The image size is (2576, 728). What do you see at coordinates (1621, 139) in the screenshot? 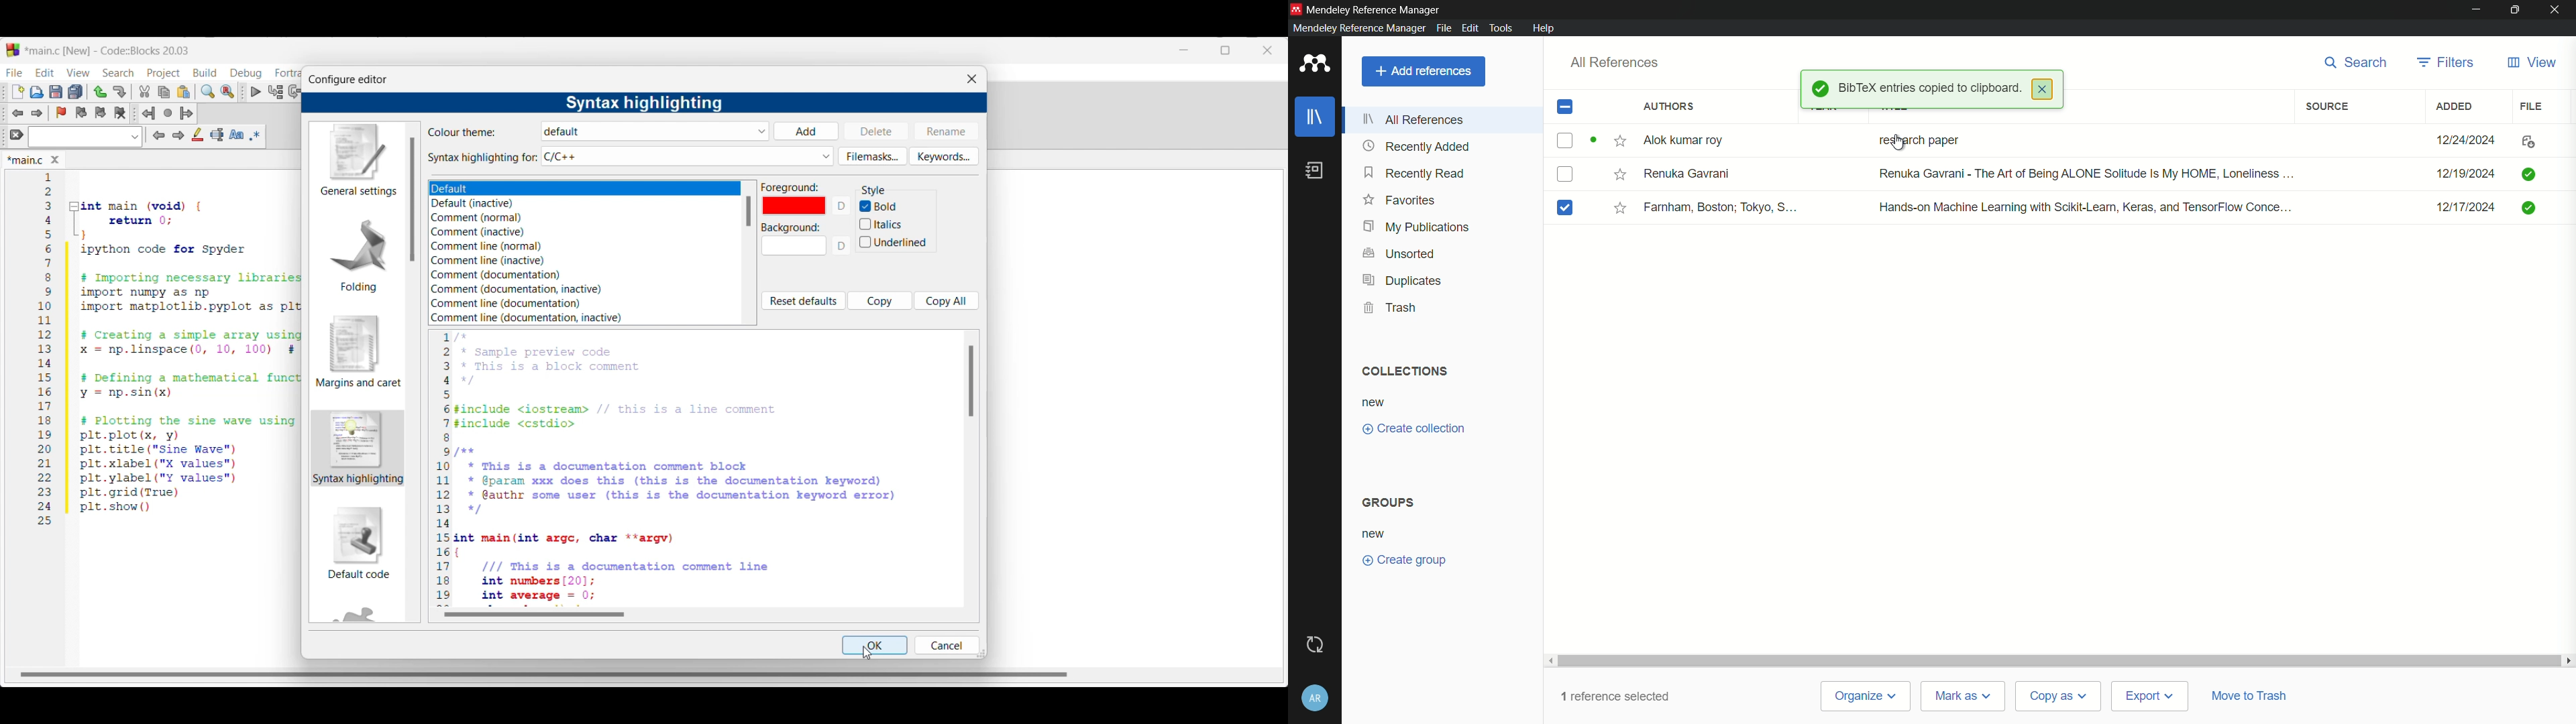
I see `Mark it star` at bounding box center [1621, 139].